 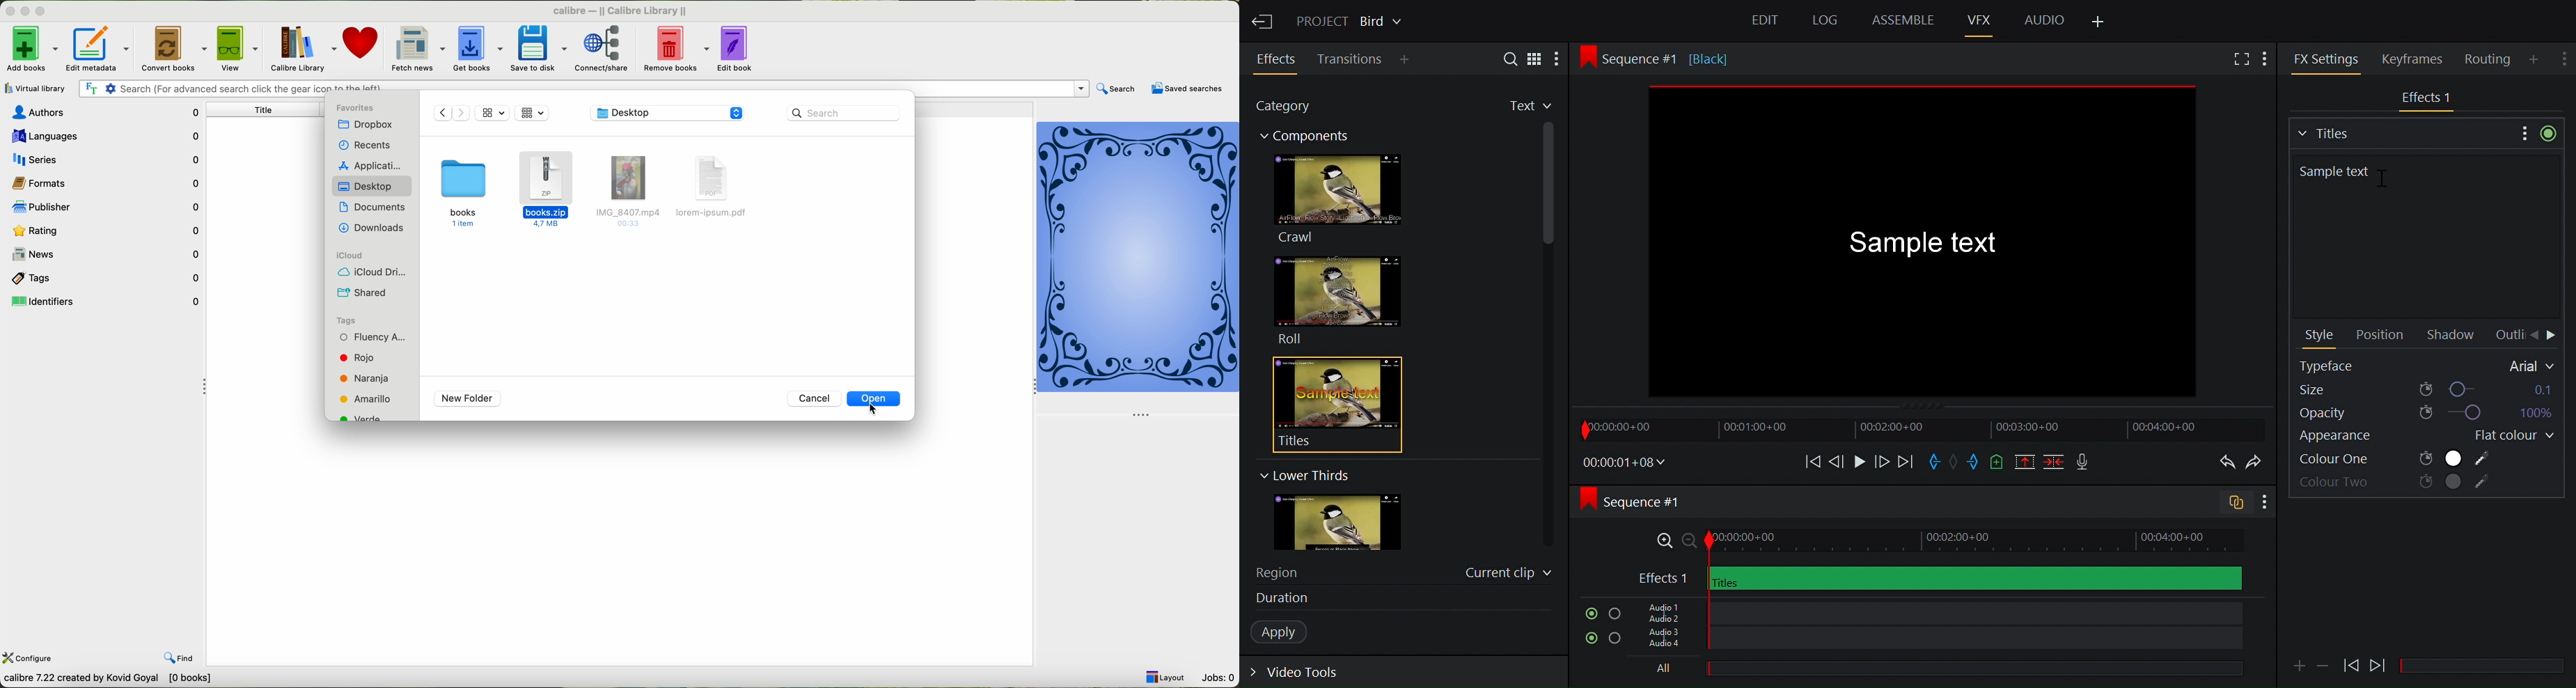 I want to click on Crawl, so click(x=1336, y=198).